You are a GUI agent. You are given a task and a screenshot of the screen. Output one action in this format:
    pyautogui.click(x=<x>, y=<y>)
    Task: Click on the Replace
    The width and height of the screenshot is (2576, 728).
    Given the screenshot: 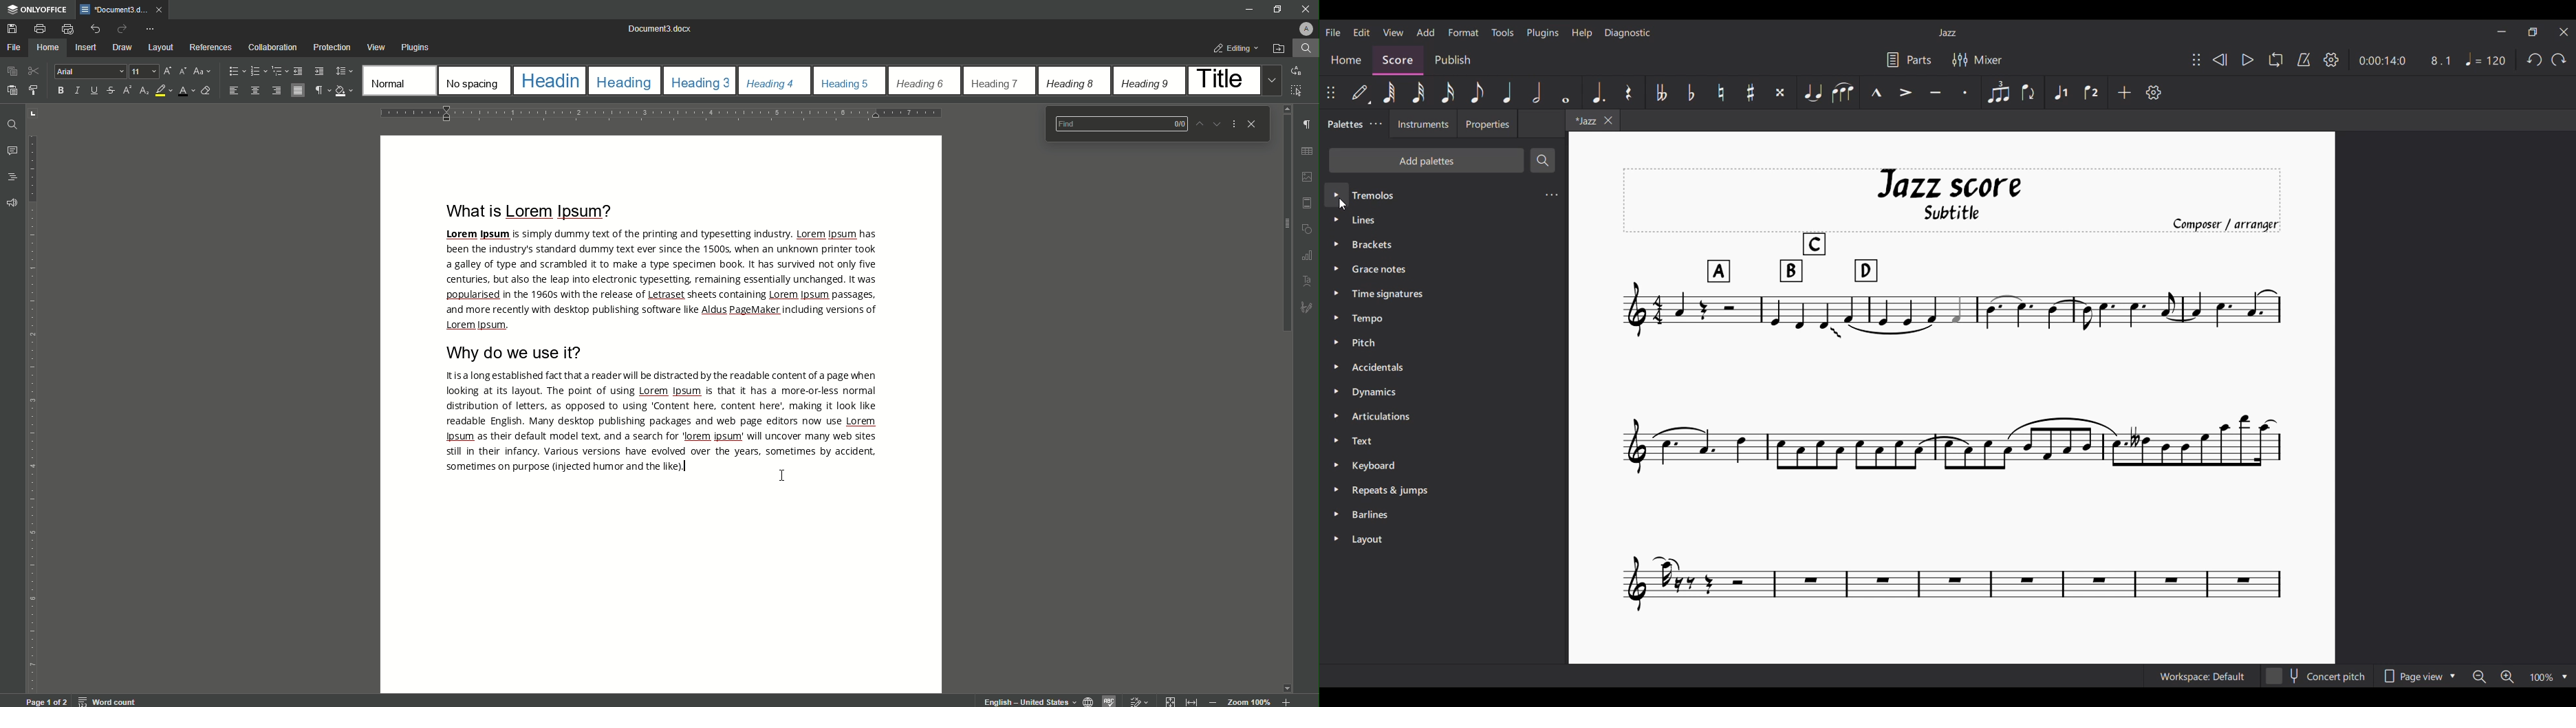 What is the action you would take?
    pyautogui.click(x=1299, y=70)
    